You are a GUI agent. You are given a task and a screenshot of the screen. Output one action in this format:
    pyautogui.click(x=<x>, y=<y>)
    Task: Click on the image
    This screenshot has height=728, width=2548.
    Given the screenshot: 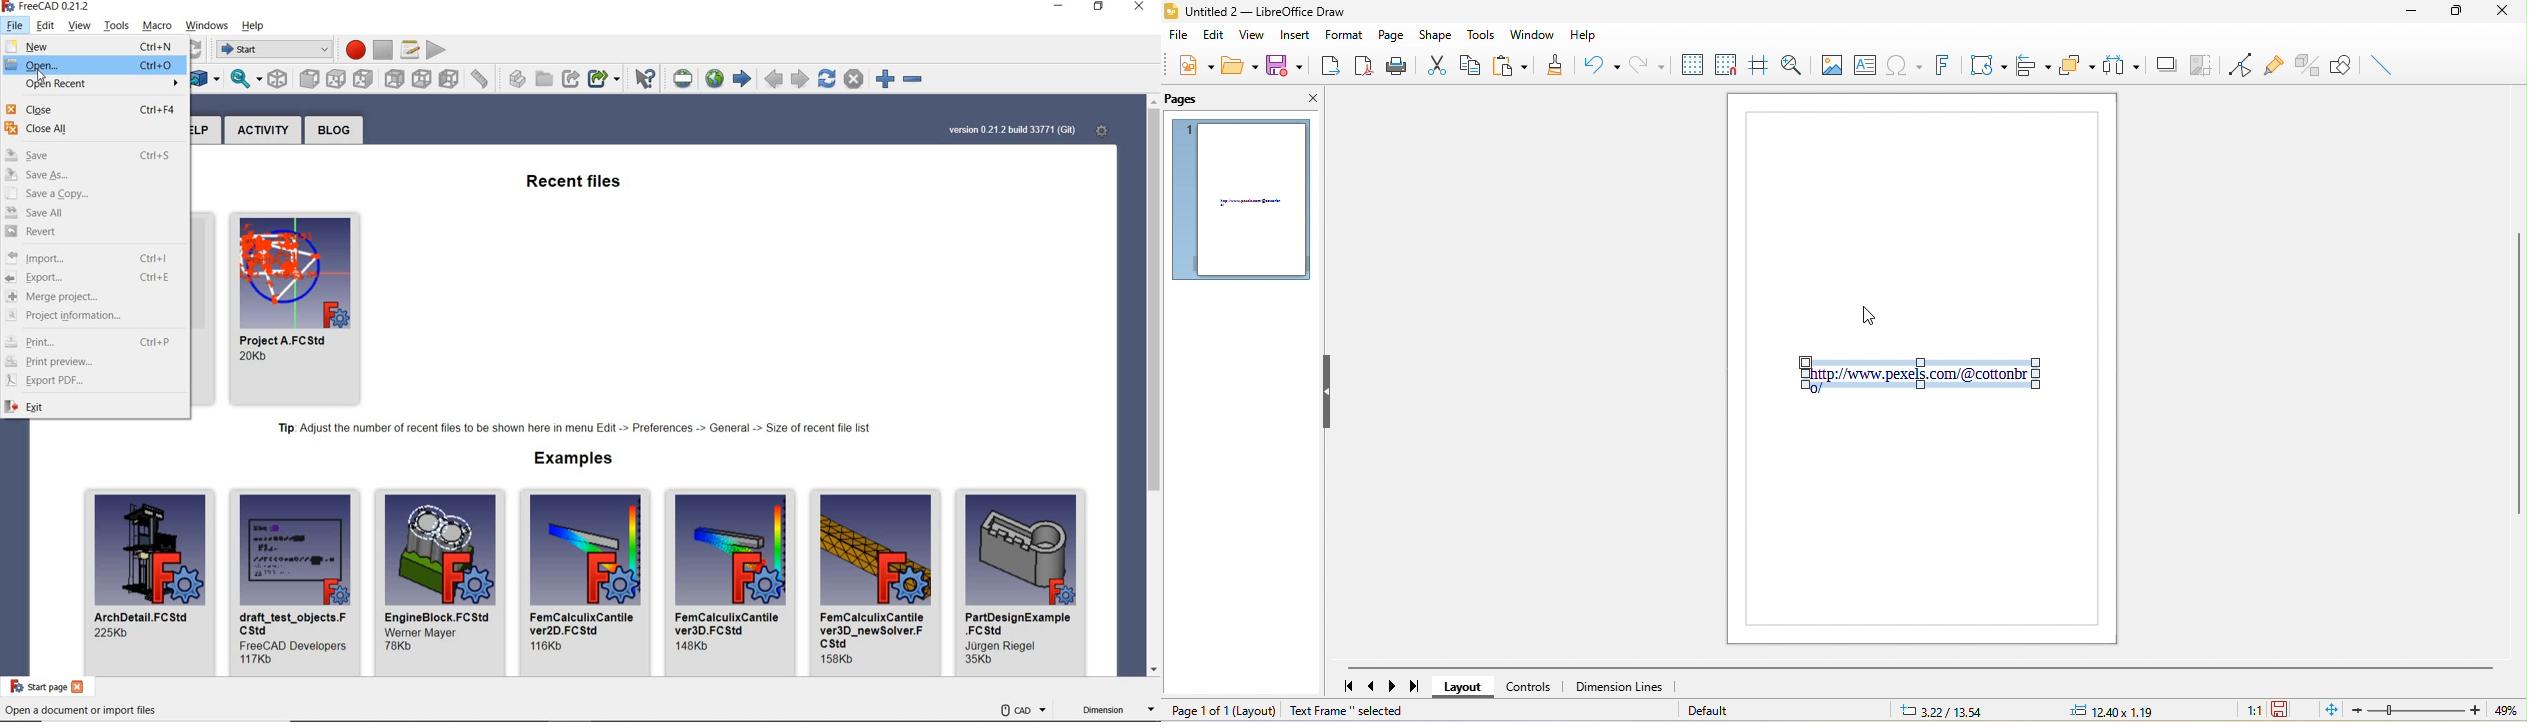 What is the action you would take?
    pyautogui.click(x=150, y=550)
    